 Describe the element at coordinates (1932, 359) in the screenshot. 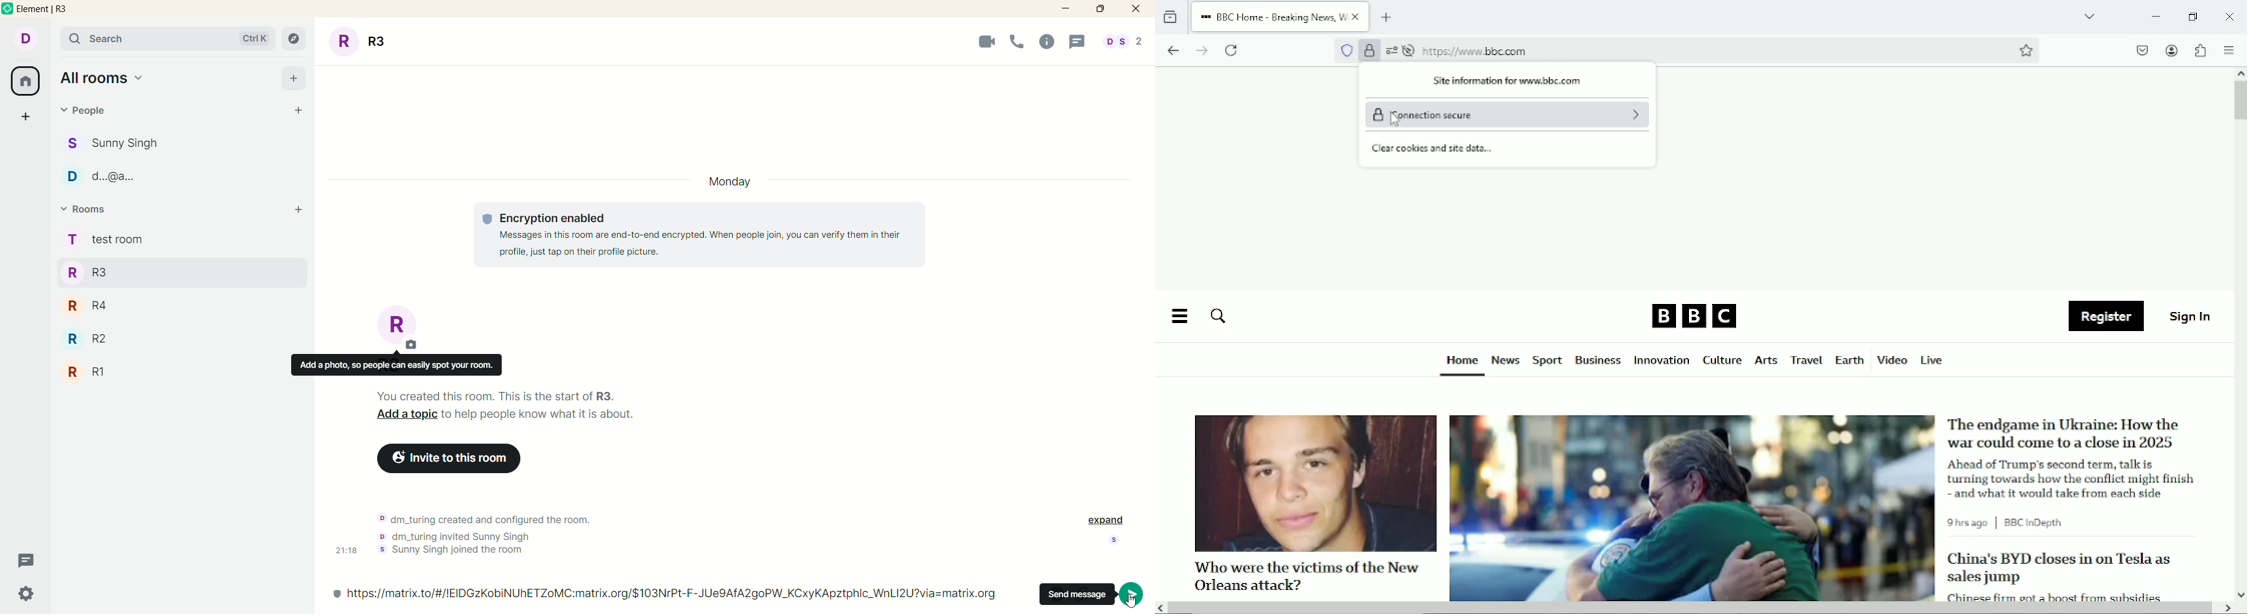

I see `Live` at that location.